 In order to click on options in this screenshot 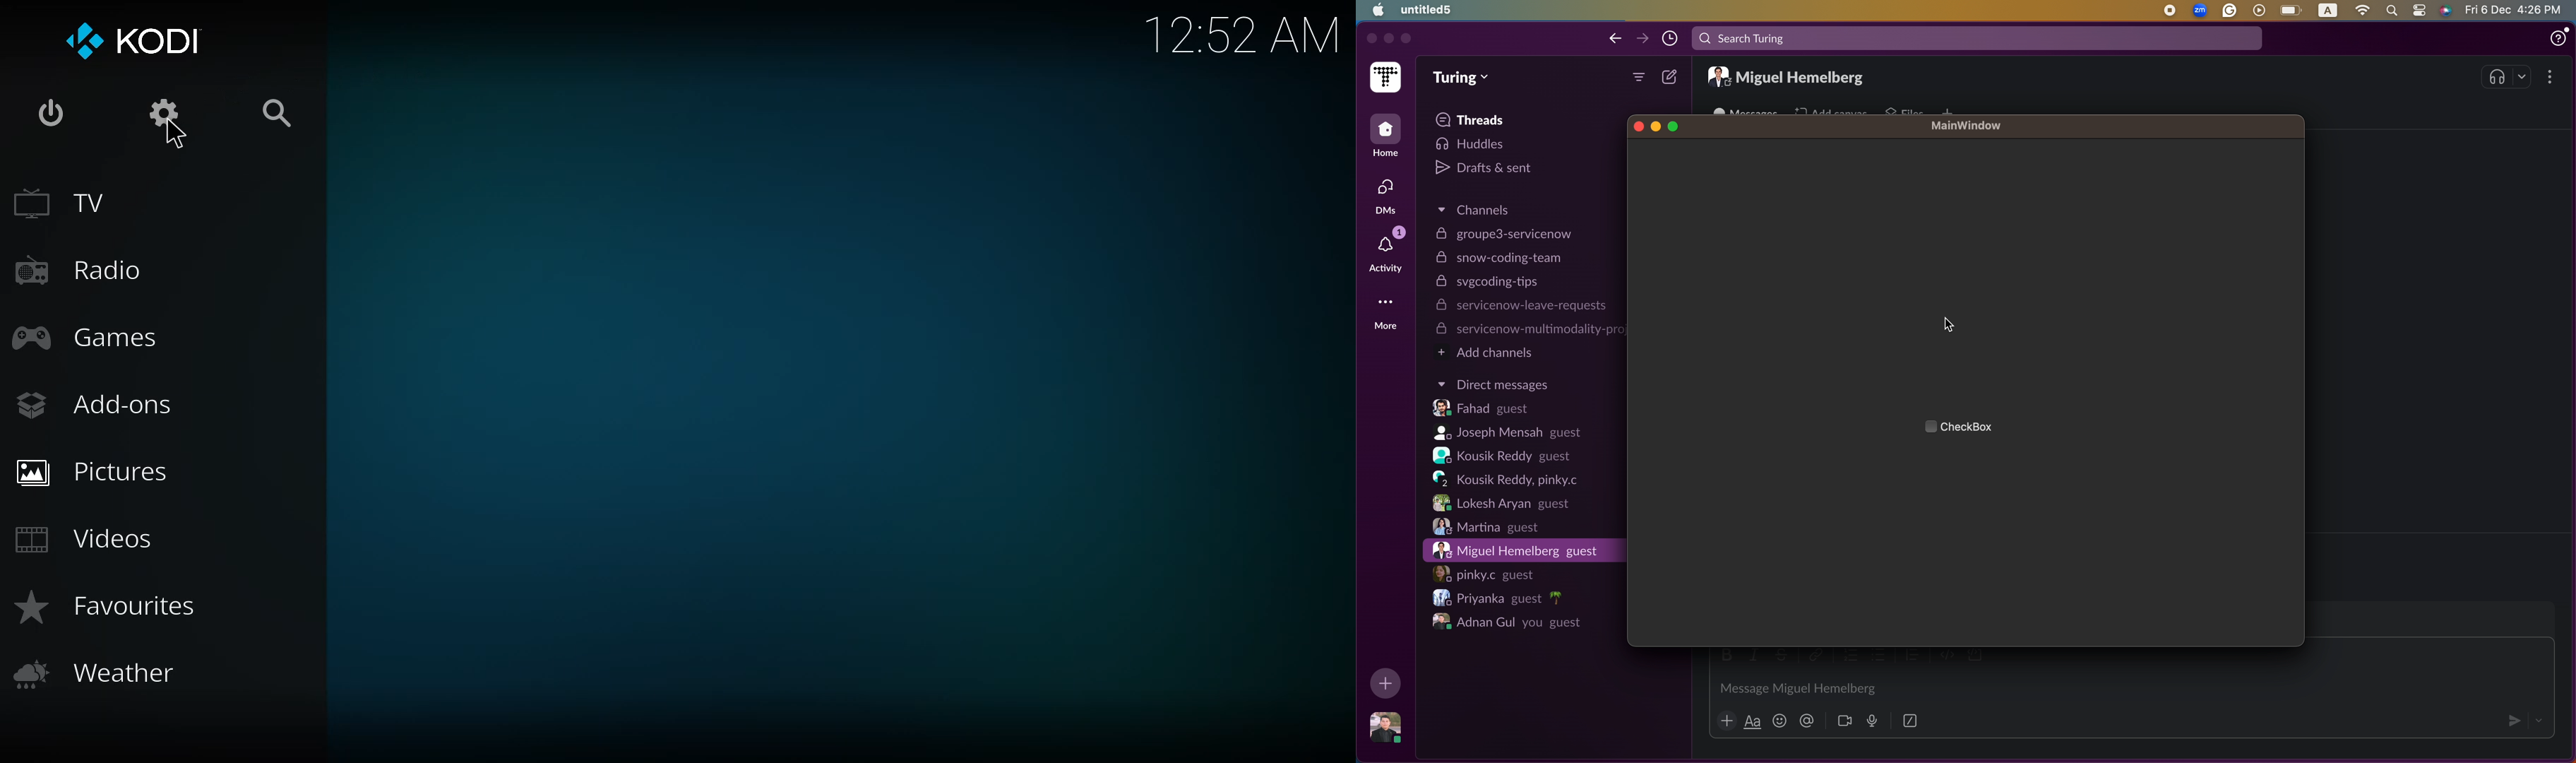, I will do `click(2550, 78)`.